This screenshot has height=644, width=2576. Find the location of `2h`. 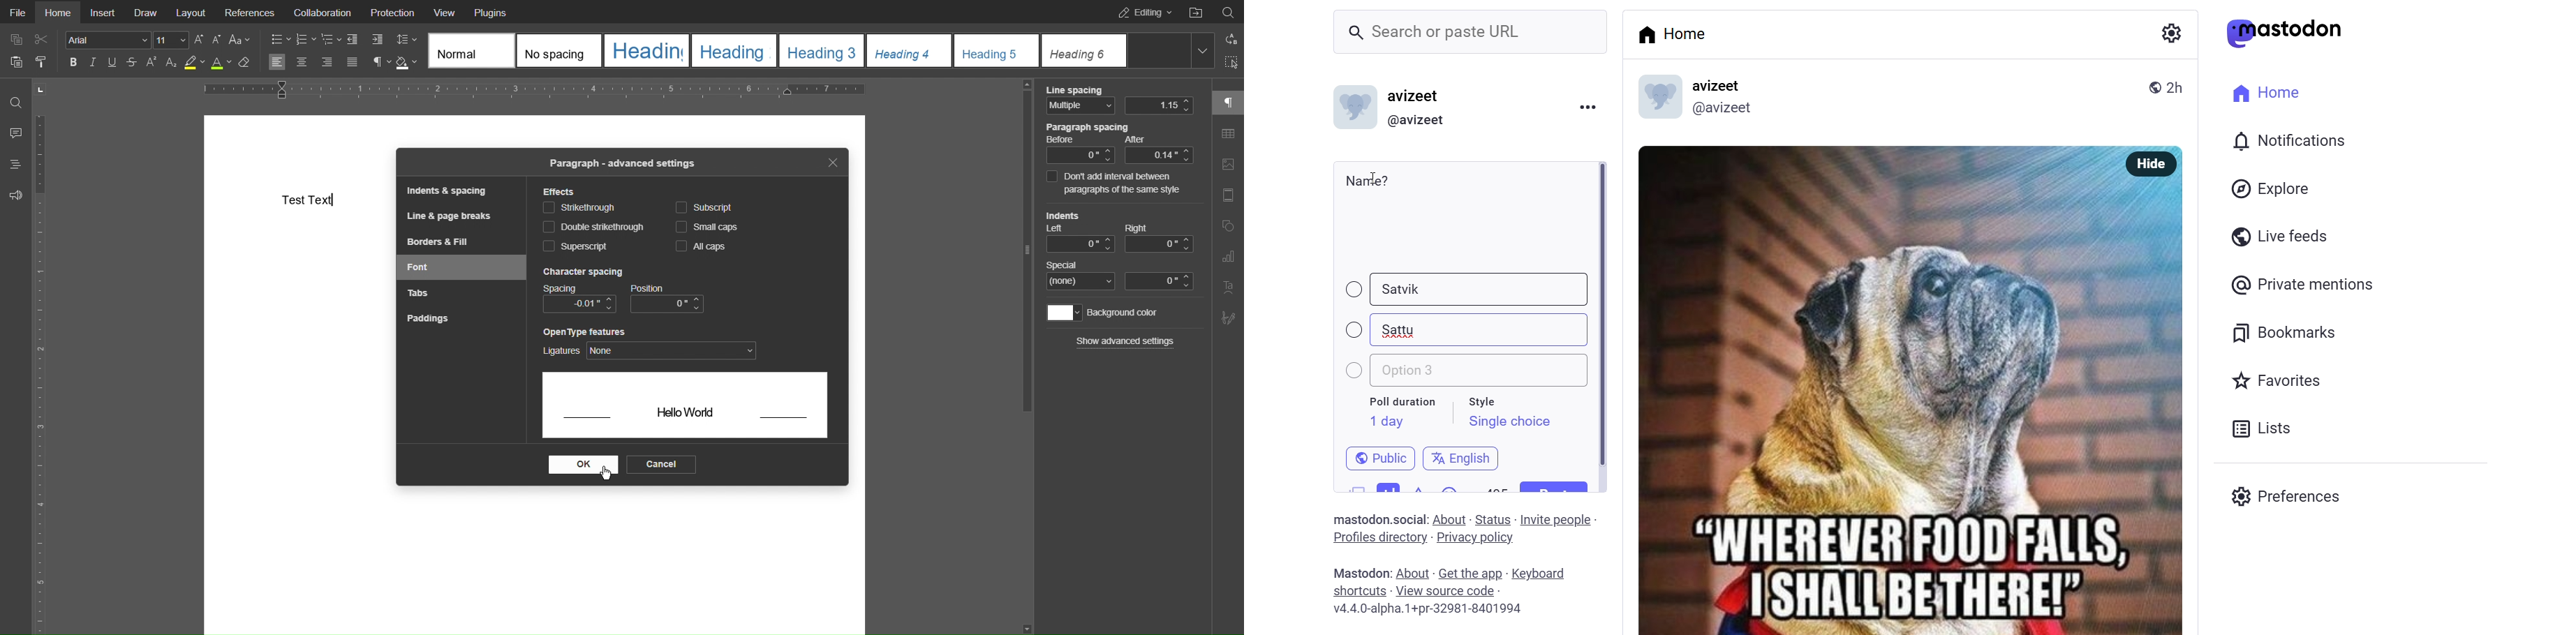

2h is located at coordinates (2180, 81).